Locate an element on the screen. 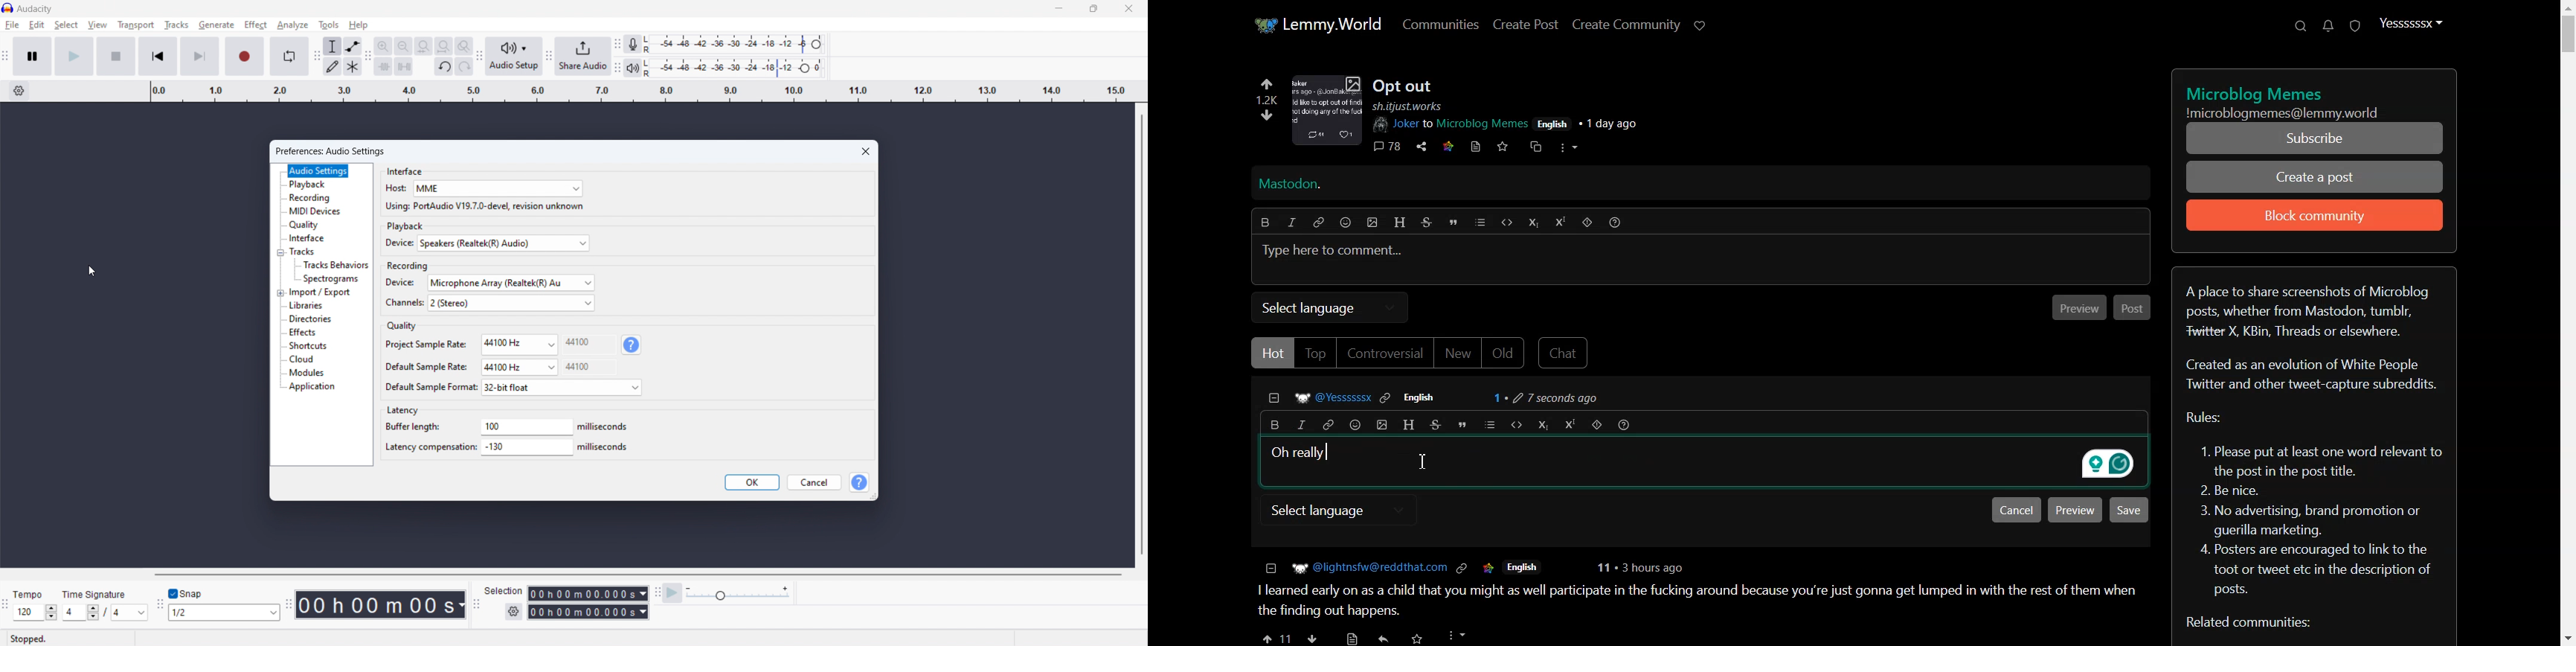 This screenshot has width=2576, height=672. trim audio outside selection is located at coordinates (383, 66).